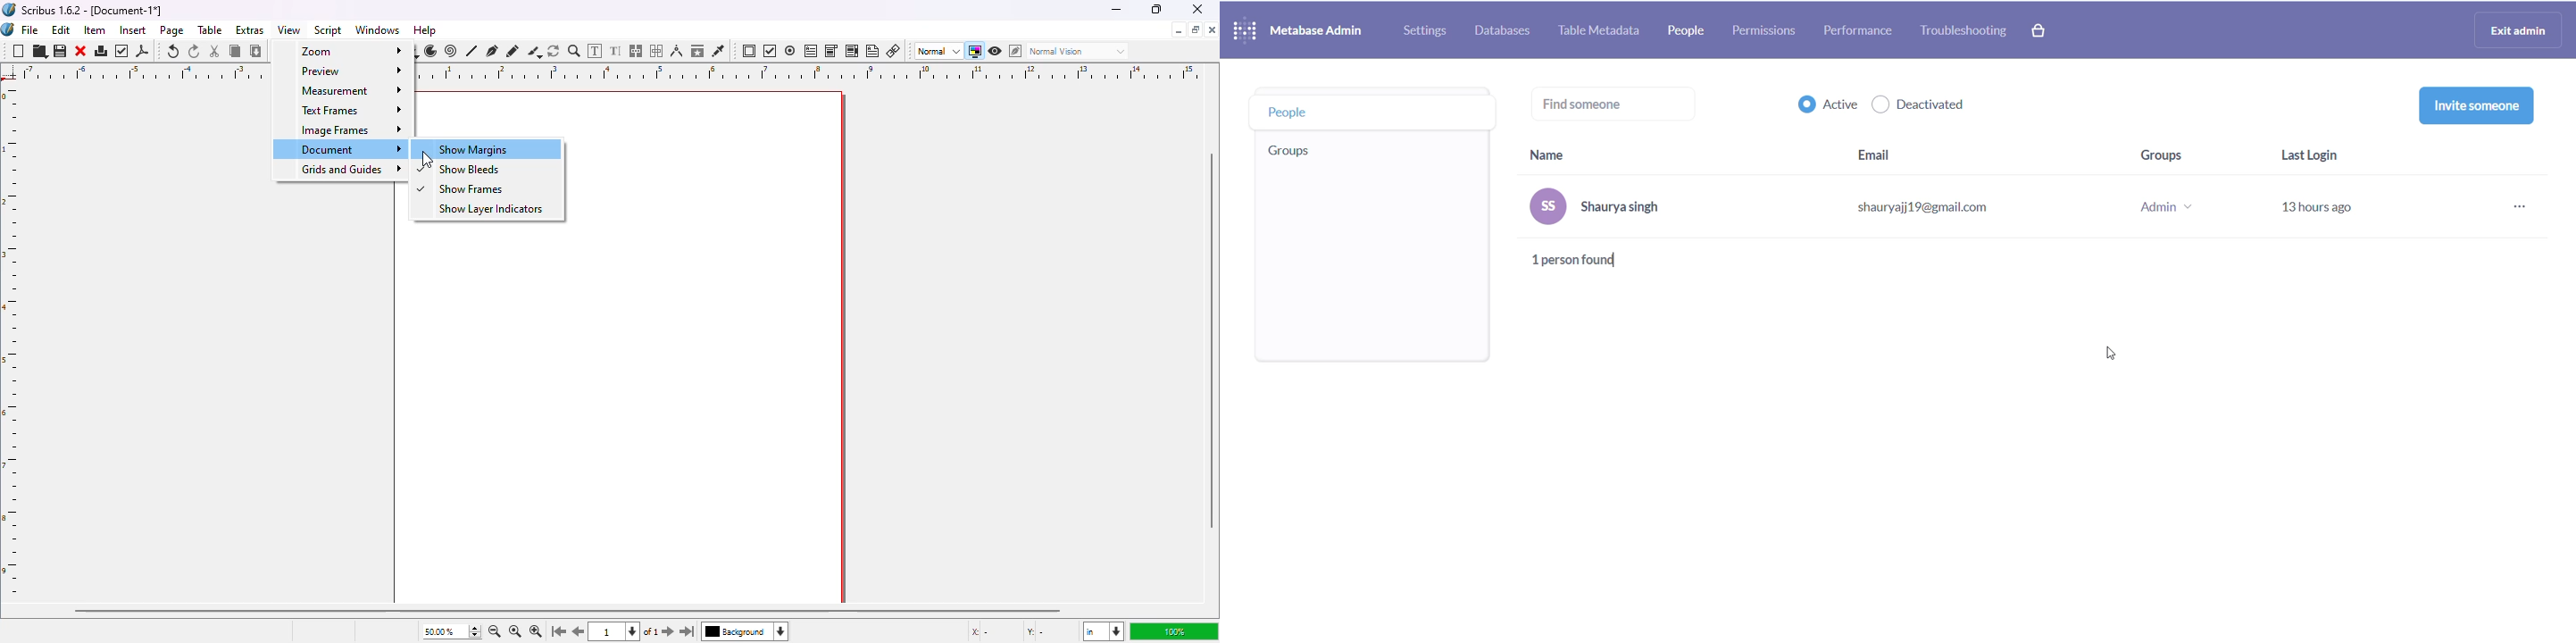 This screenshot has height=644, width=2576. I want to click on zoom, so click(344, 49).